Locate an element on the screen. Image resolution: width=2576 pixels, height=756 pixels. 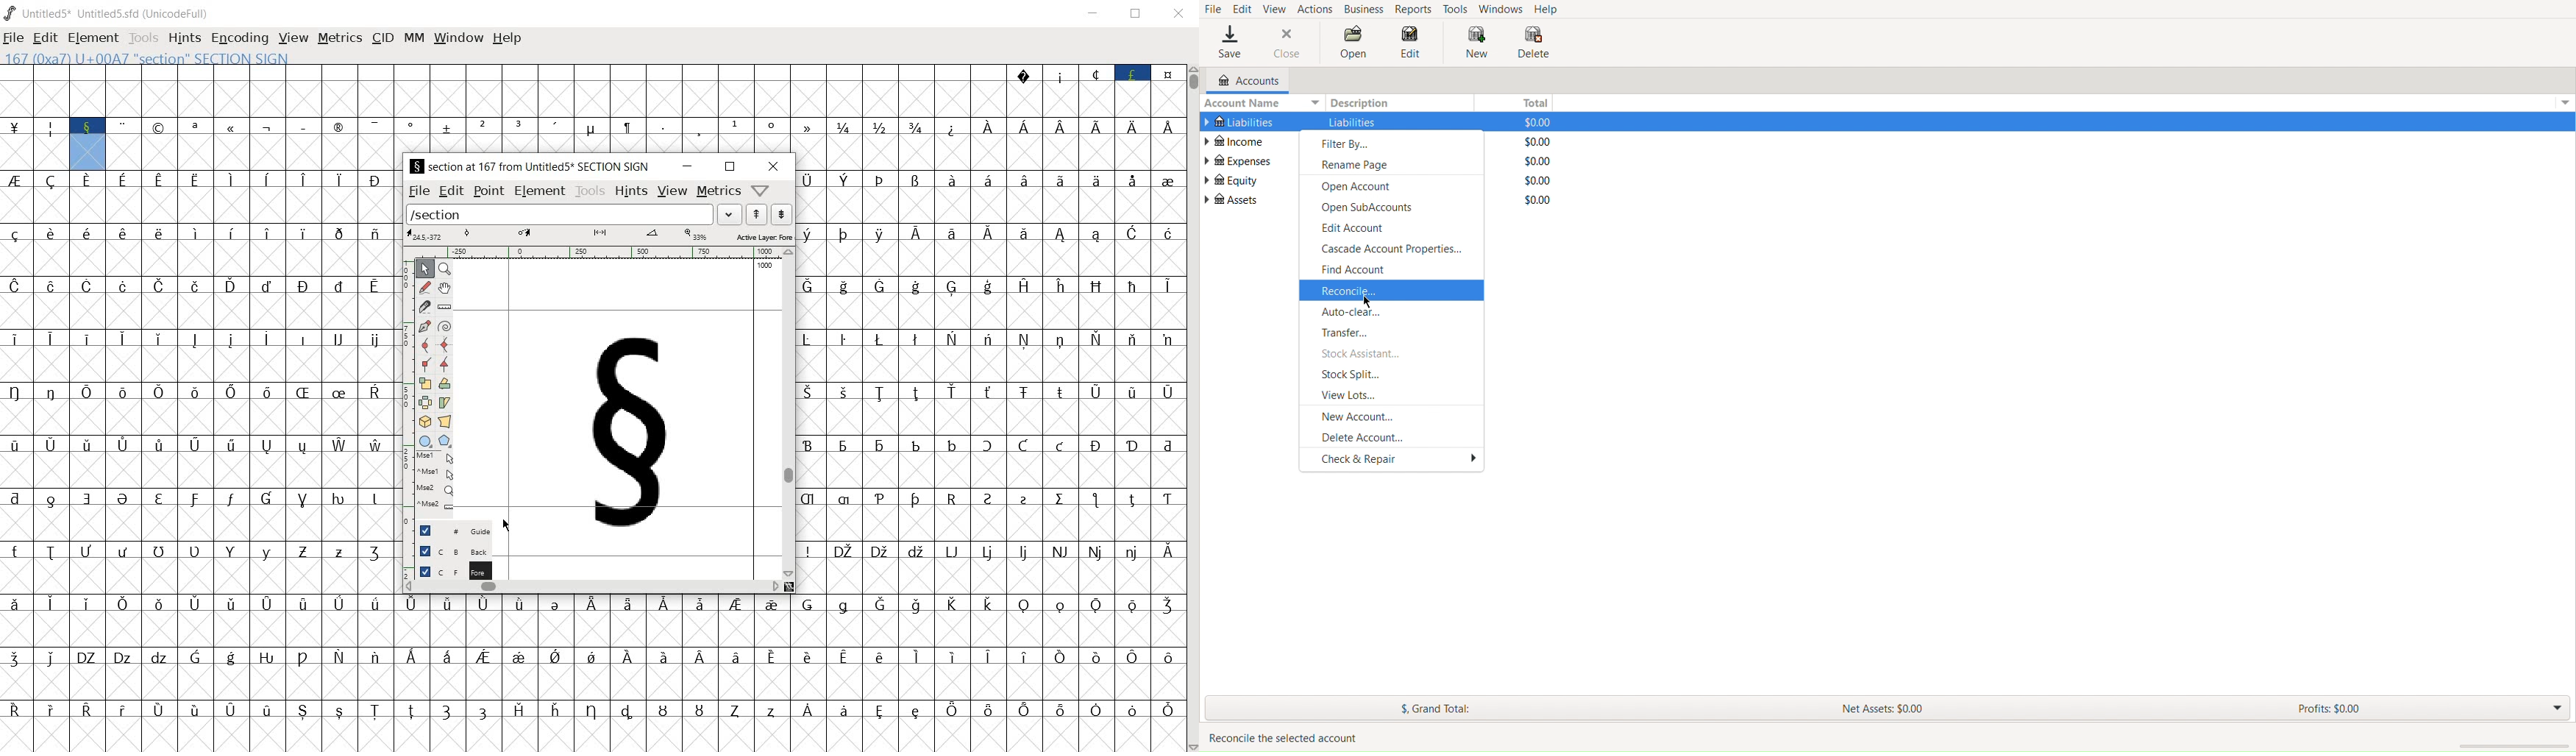
Equity is located at coordinates (1236, 180).